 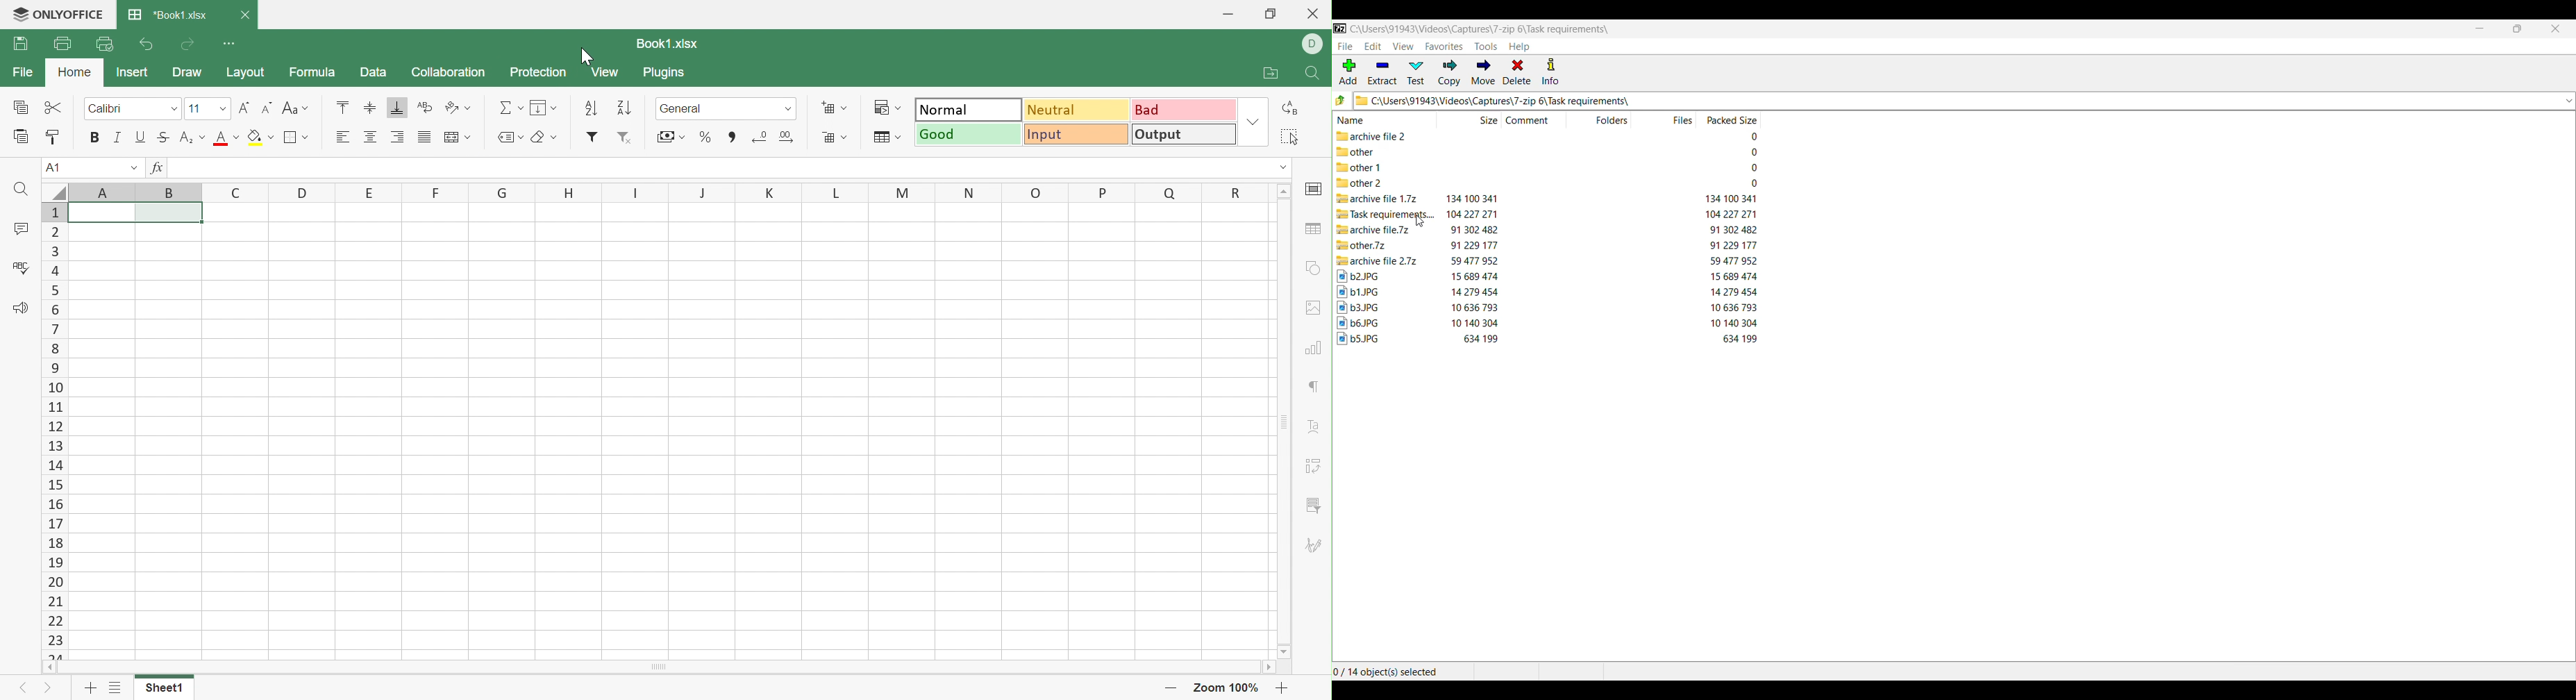 I want to click on Draw, so click(x=190, y=74).